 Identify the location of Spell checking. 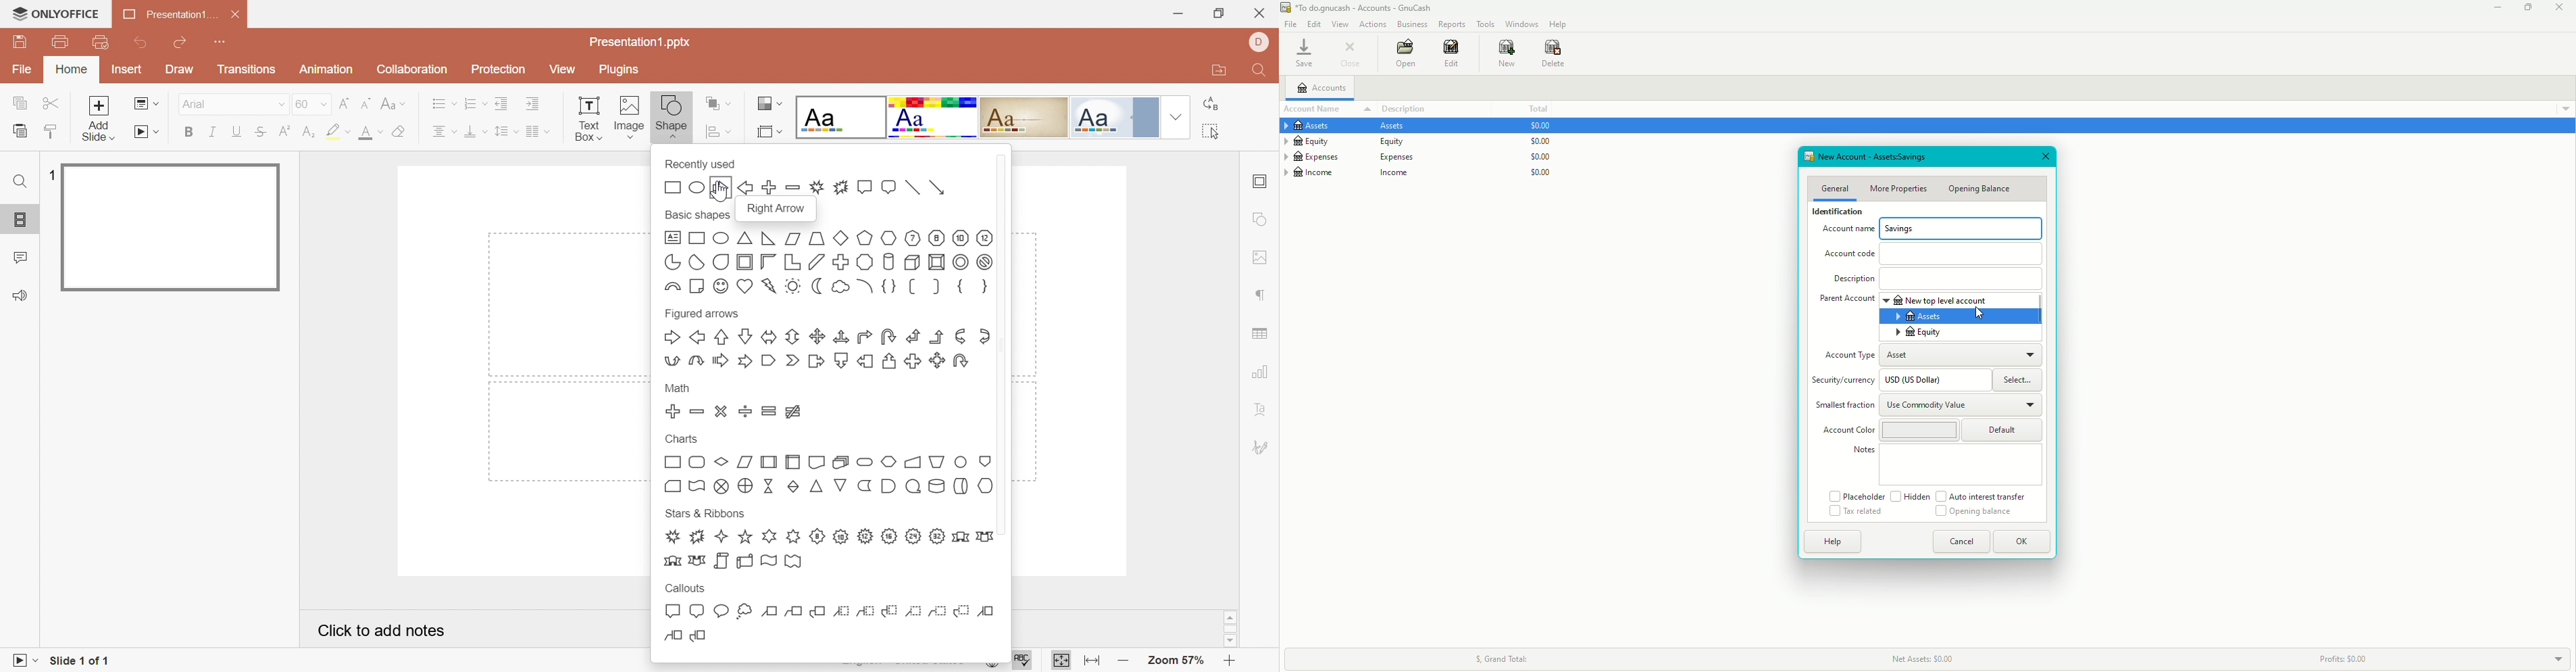
(1020, 660).